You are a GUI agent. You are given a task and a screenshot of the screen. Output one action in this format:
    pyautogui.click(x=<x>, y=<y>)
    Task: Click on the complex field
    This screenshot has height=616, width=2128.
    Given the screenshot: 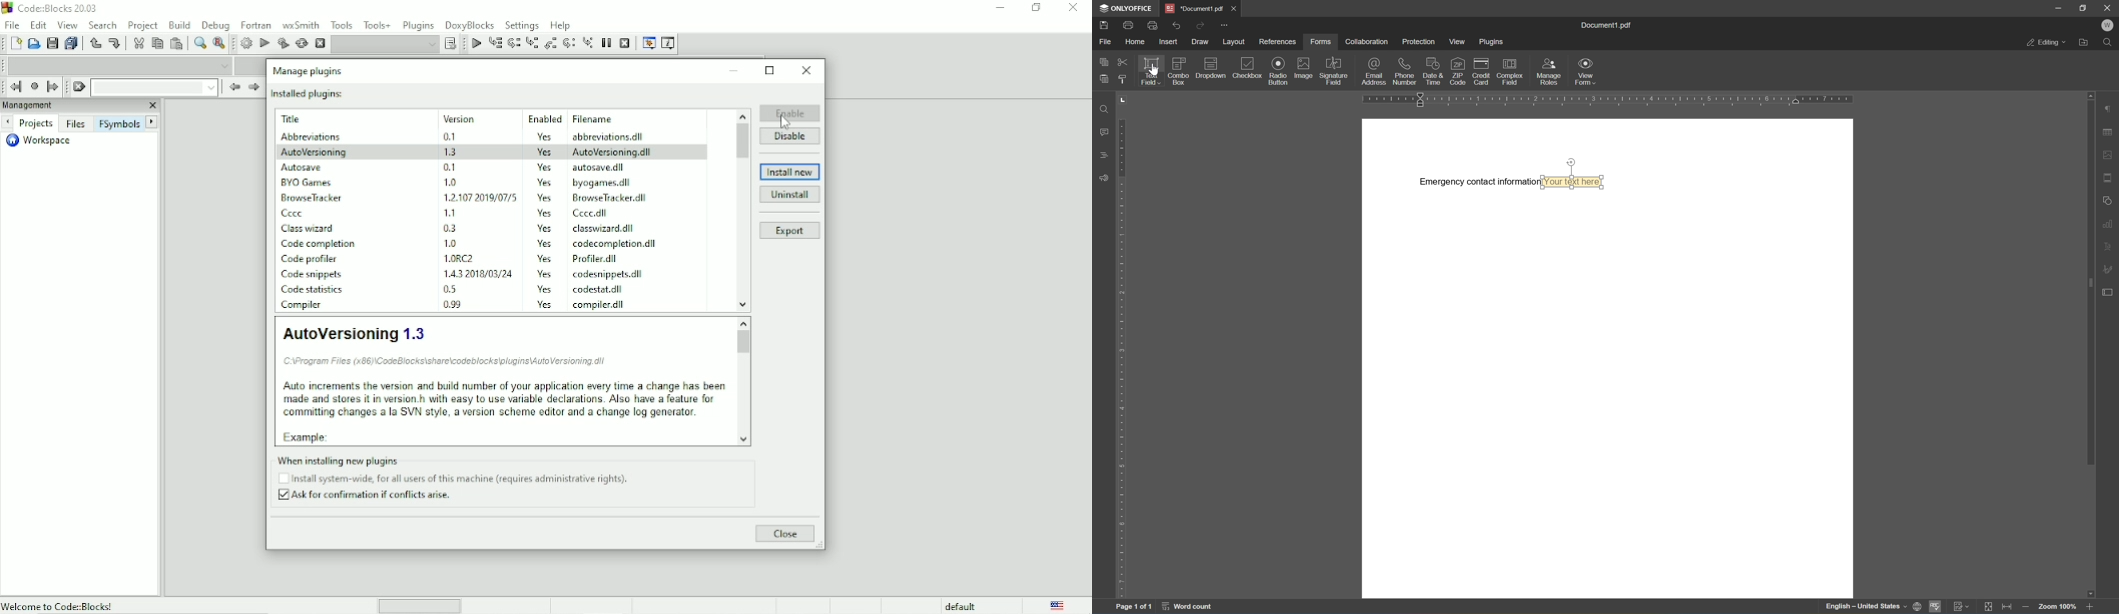 What is the action you would take?
    pyautogui.click(x=1511, y=72)
    